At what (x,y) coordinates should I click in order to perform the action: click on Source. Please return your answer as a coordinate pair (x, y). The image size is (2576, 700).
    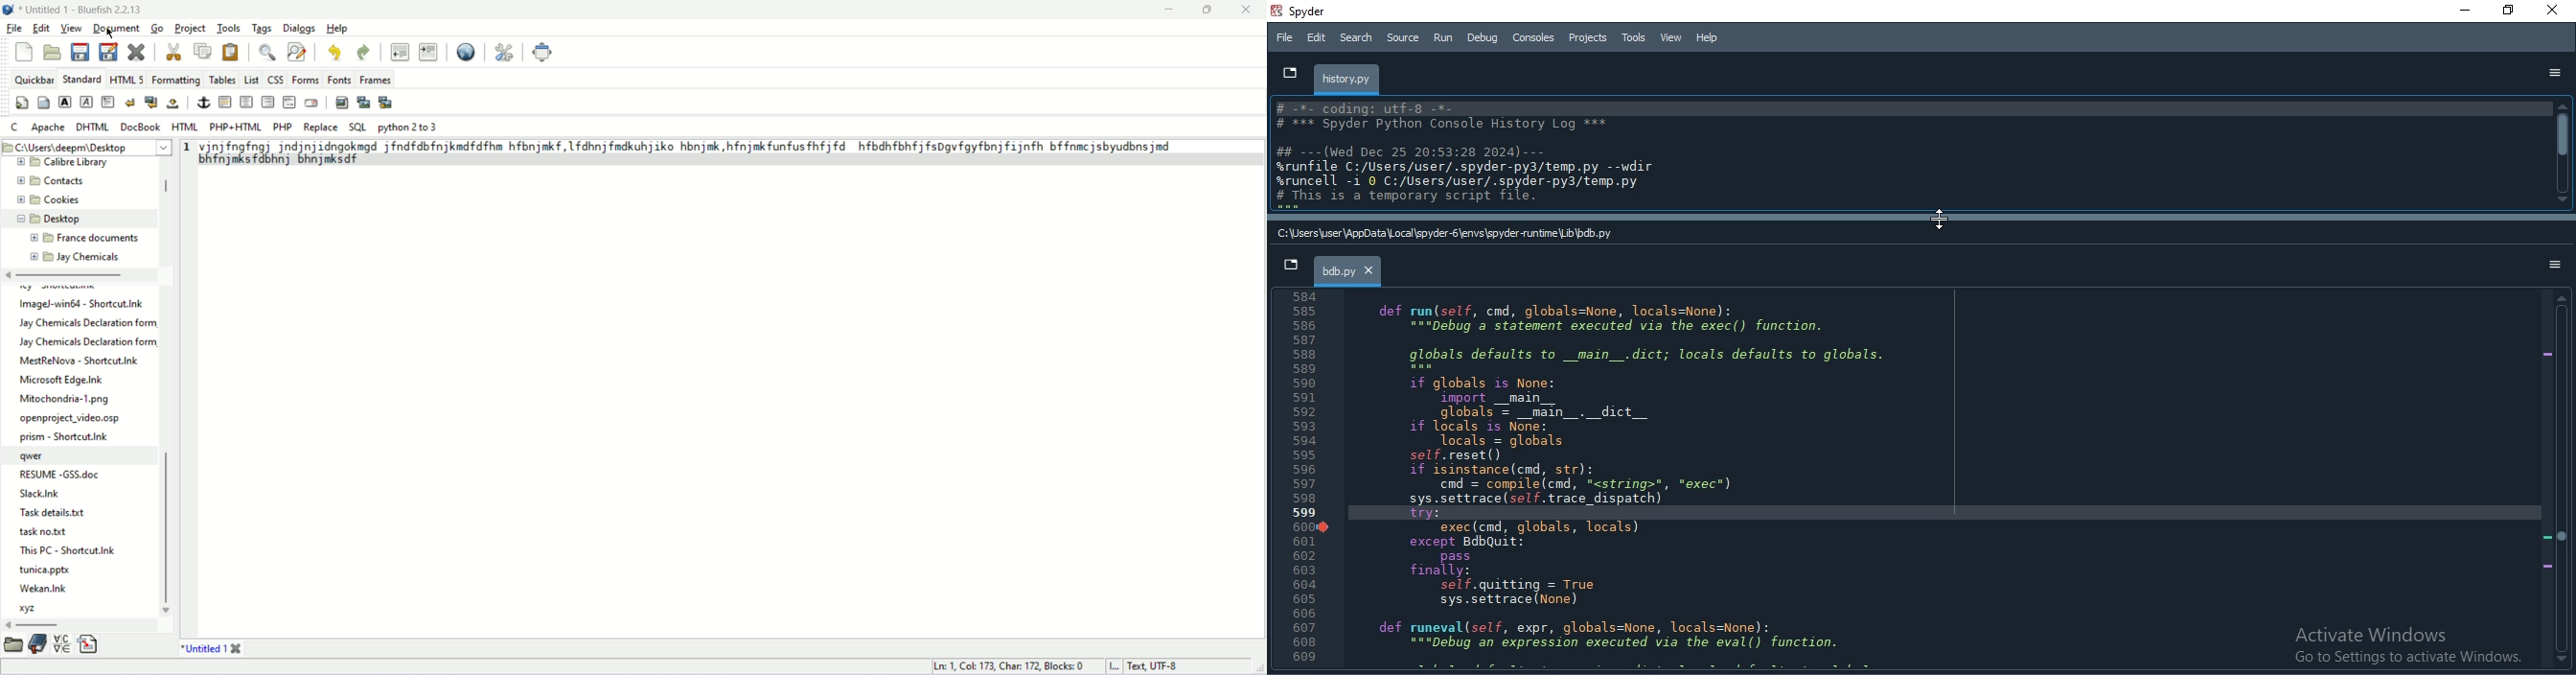
    Looking at the image, I should click on (1404, 37).